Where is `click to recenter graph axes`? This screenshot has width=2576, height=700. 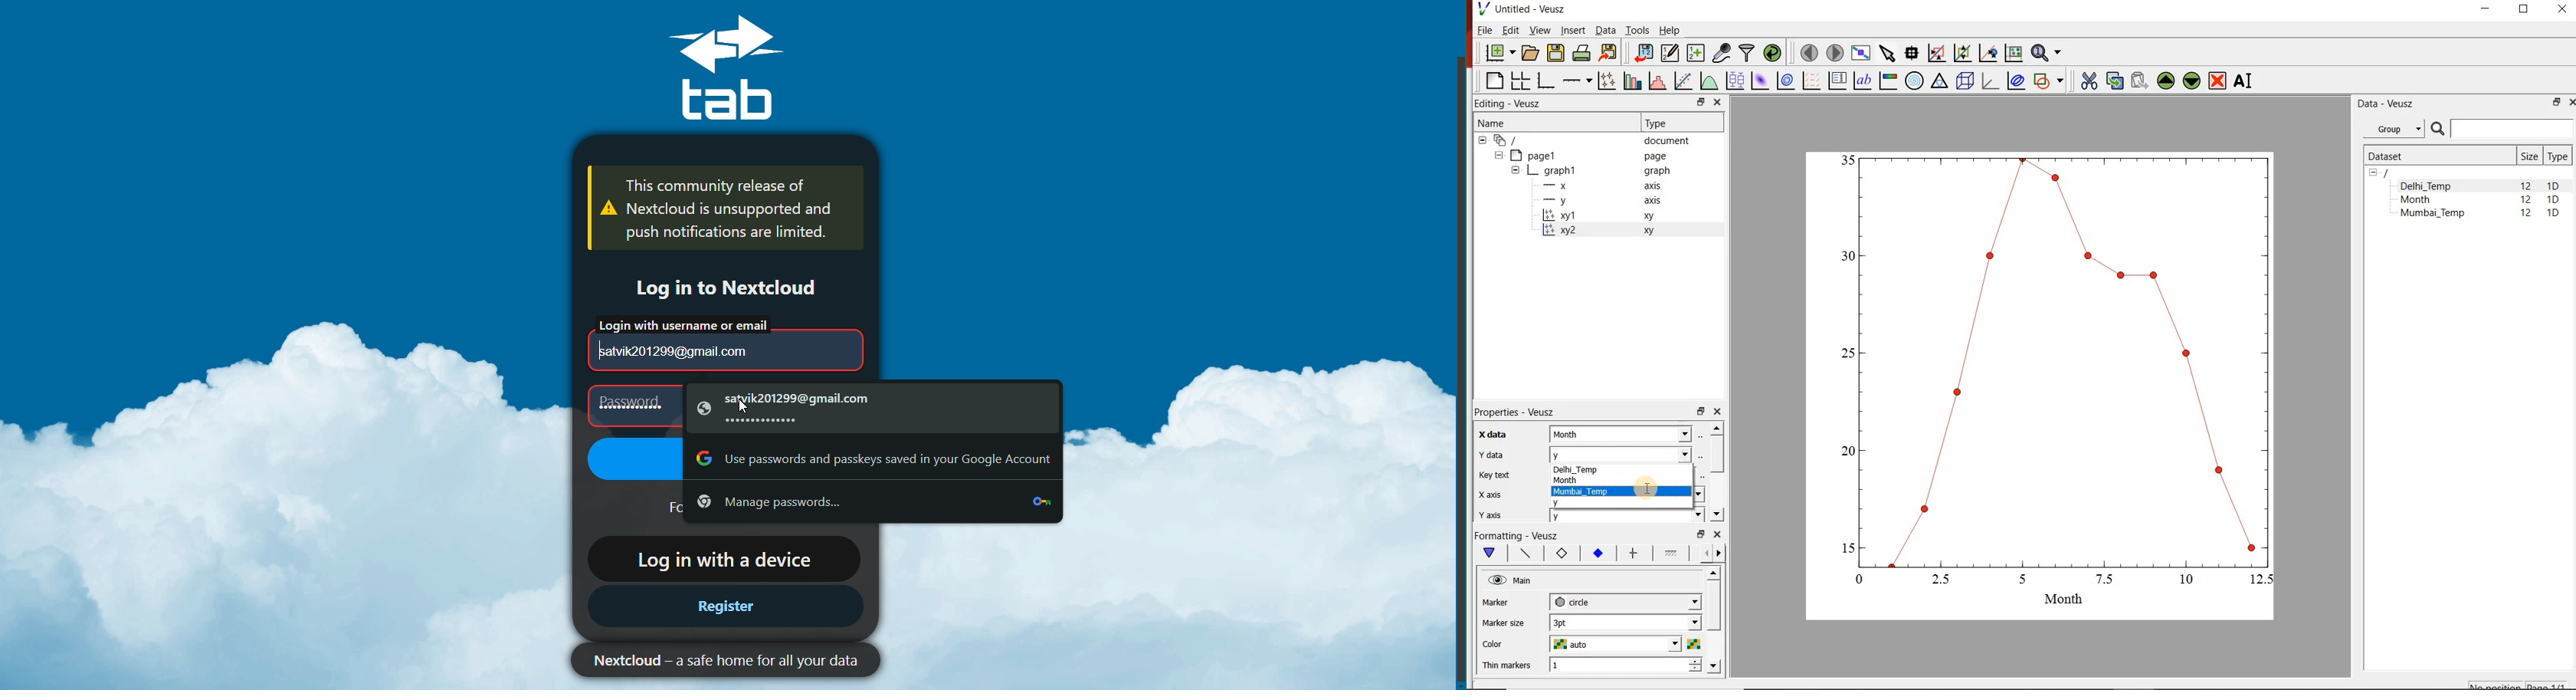
click to recenter graph axes is located at coordinates (1988, 54).